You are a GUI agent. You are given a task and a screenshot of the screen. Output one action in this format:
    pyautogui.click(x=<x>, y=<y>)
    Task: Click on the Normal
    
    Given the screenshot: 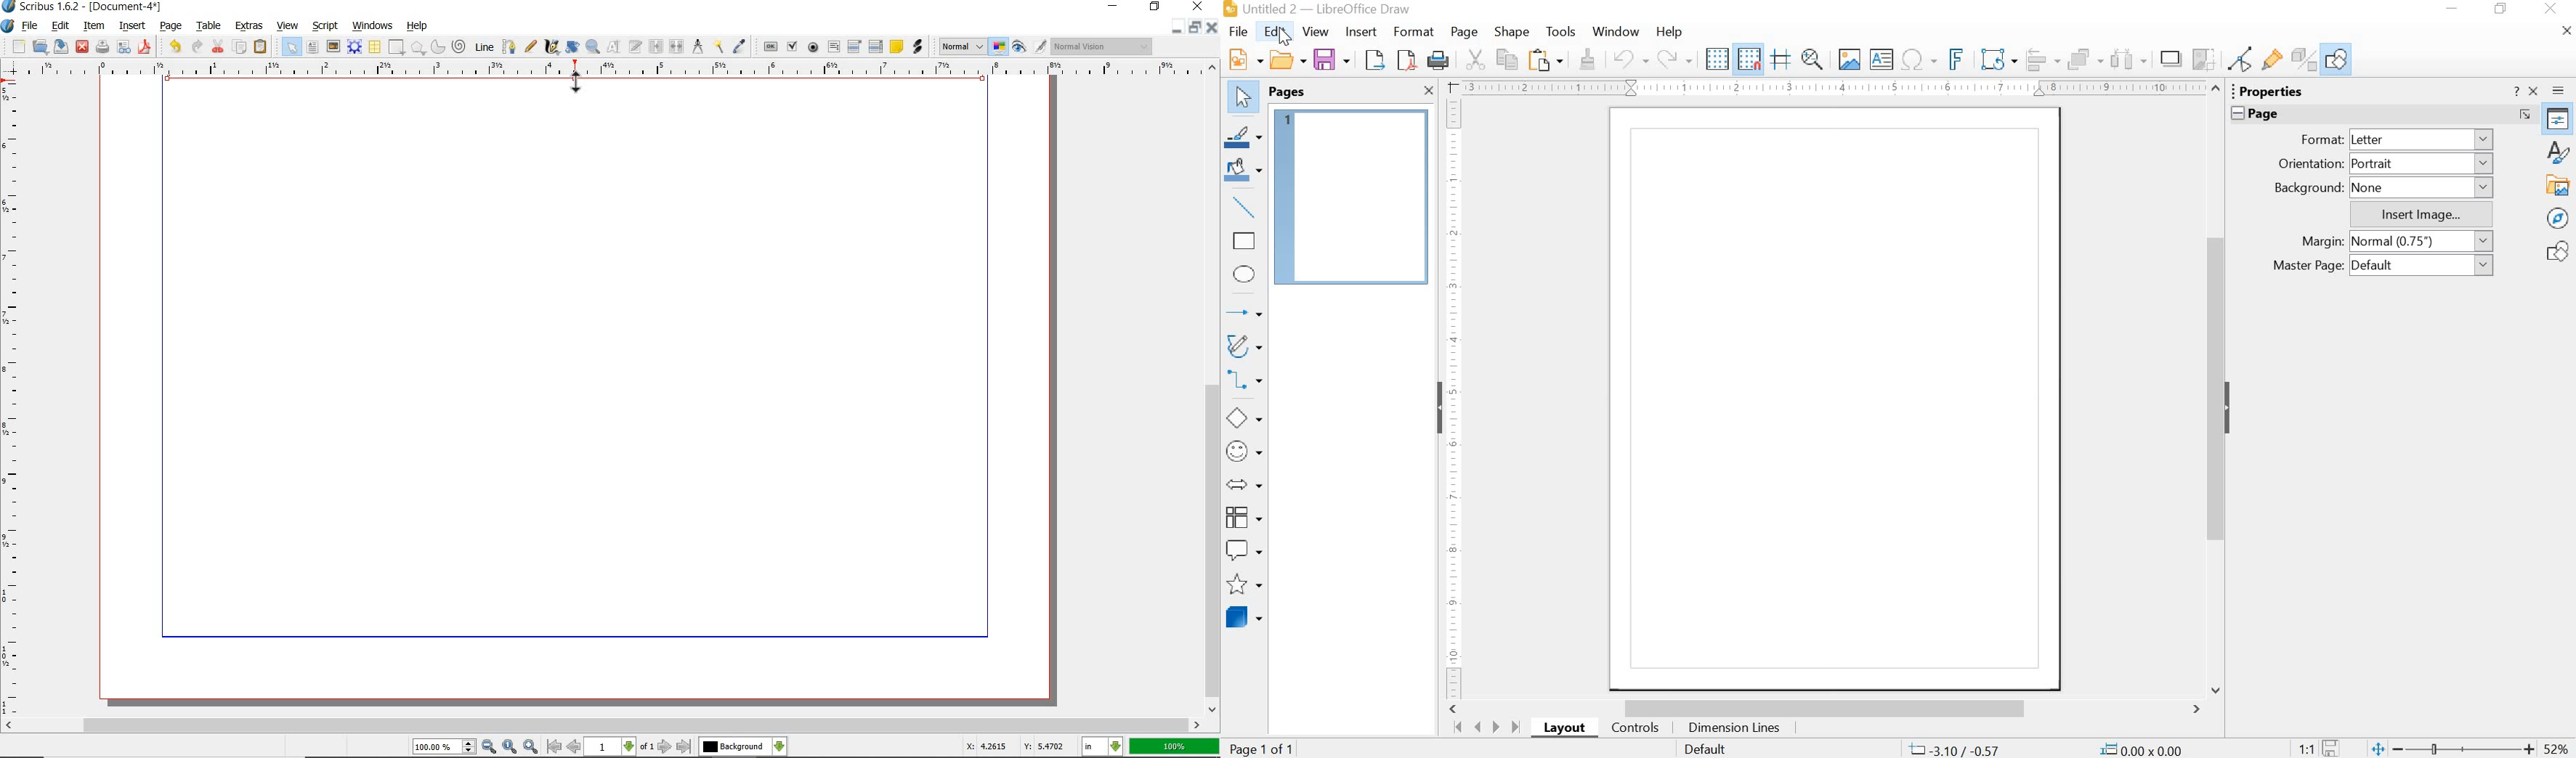 What is the action you would take?
    pyautogui.click(x=962, y=46)
    